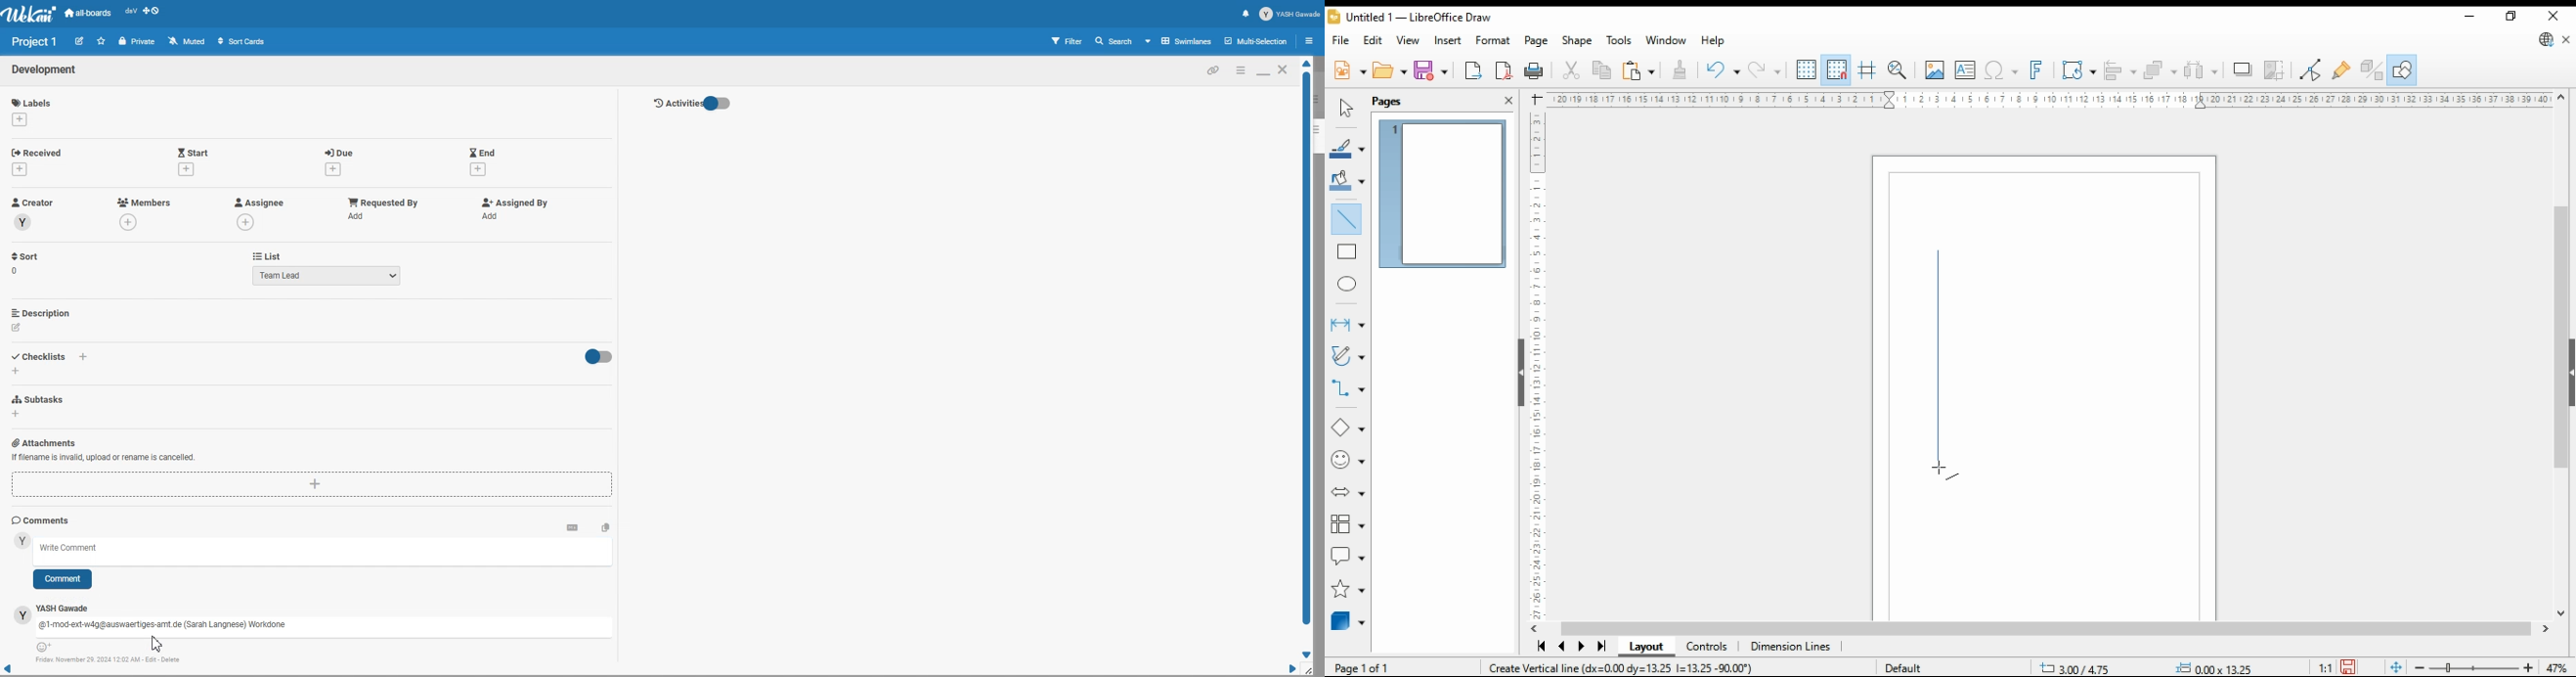  What do you see at coordinates (35, 41) in the screenshot?
I see `Text` at bounding box center [35, 41].